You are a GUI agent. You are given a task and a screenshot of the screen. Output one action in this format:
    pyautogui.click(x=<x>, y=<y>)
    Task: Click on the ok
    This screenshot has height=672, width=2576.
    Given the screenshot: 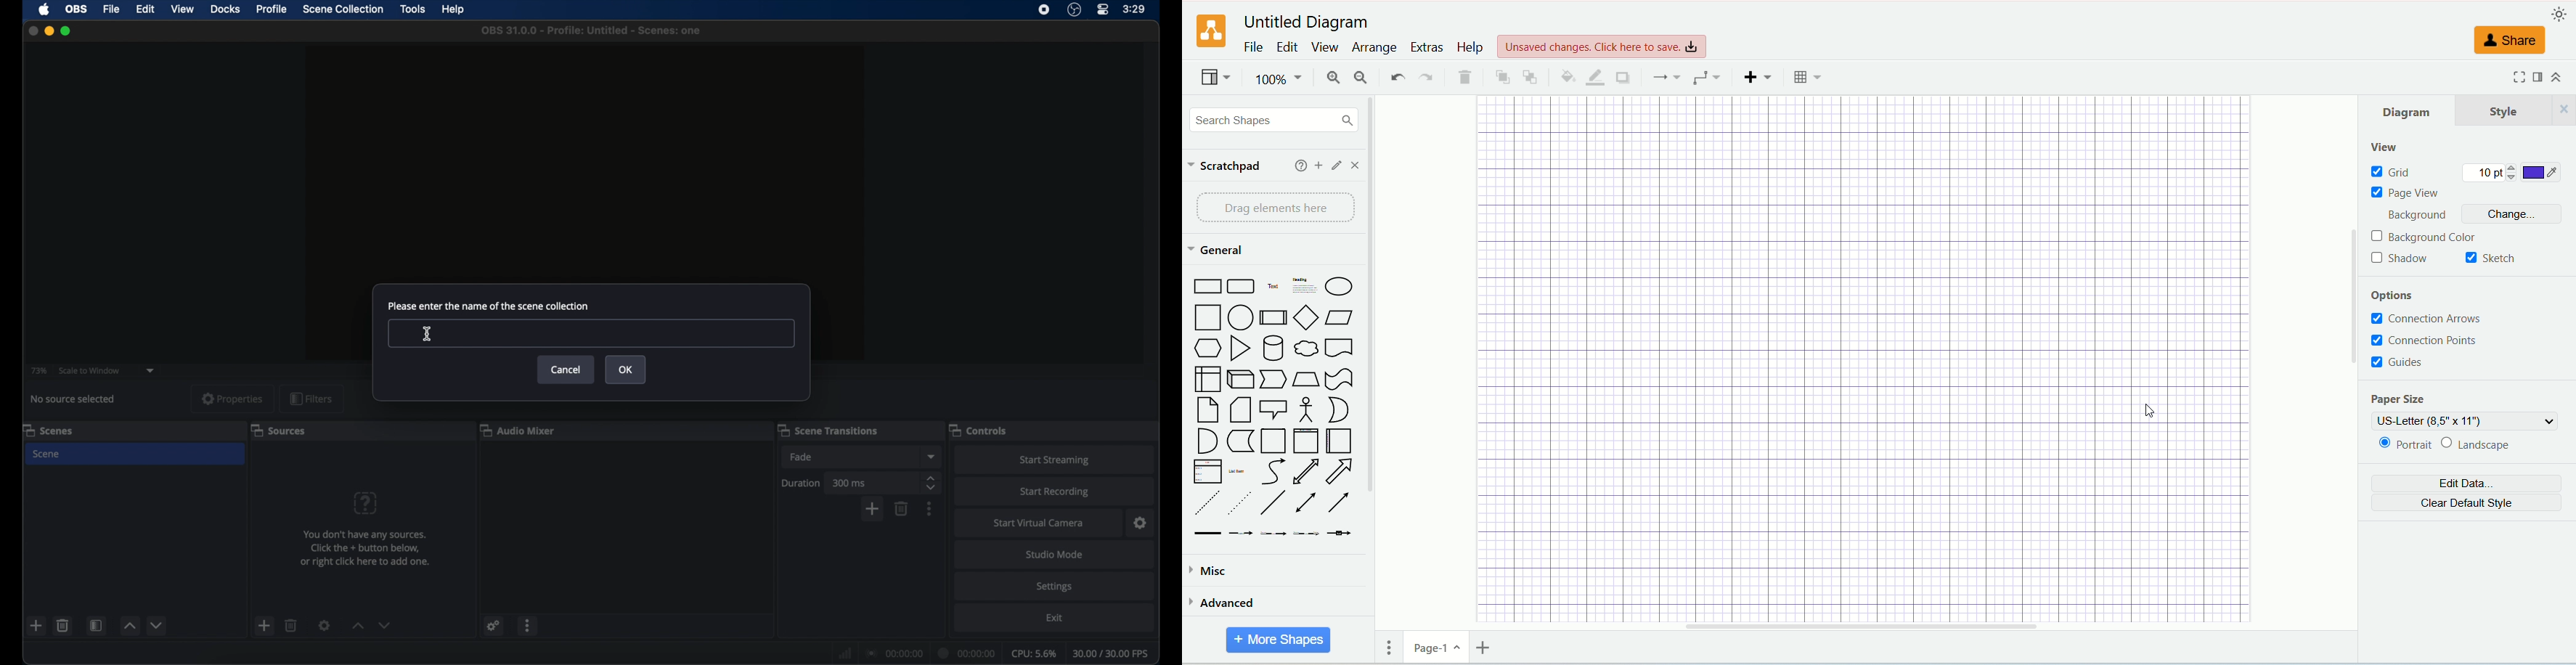 What is the action you would take?
    pyautogui.click(x=626, y=369)
    